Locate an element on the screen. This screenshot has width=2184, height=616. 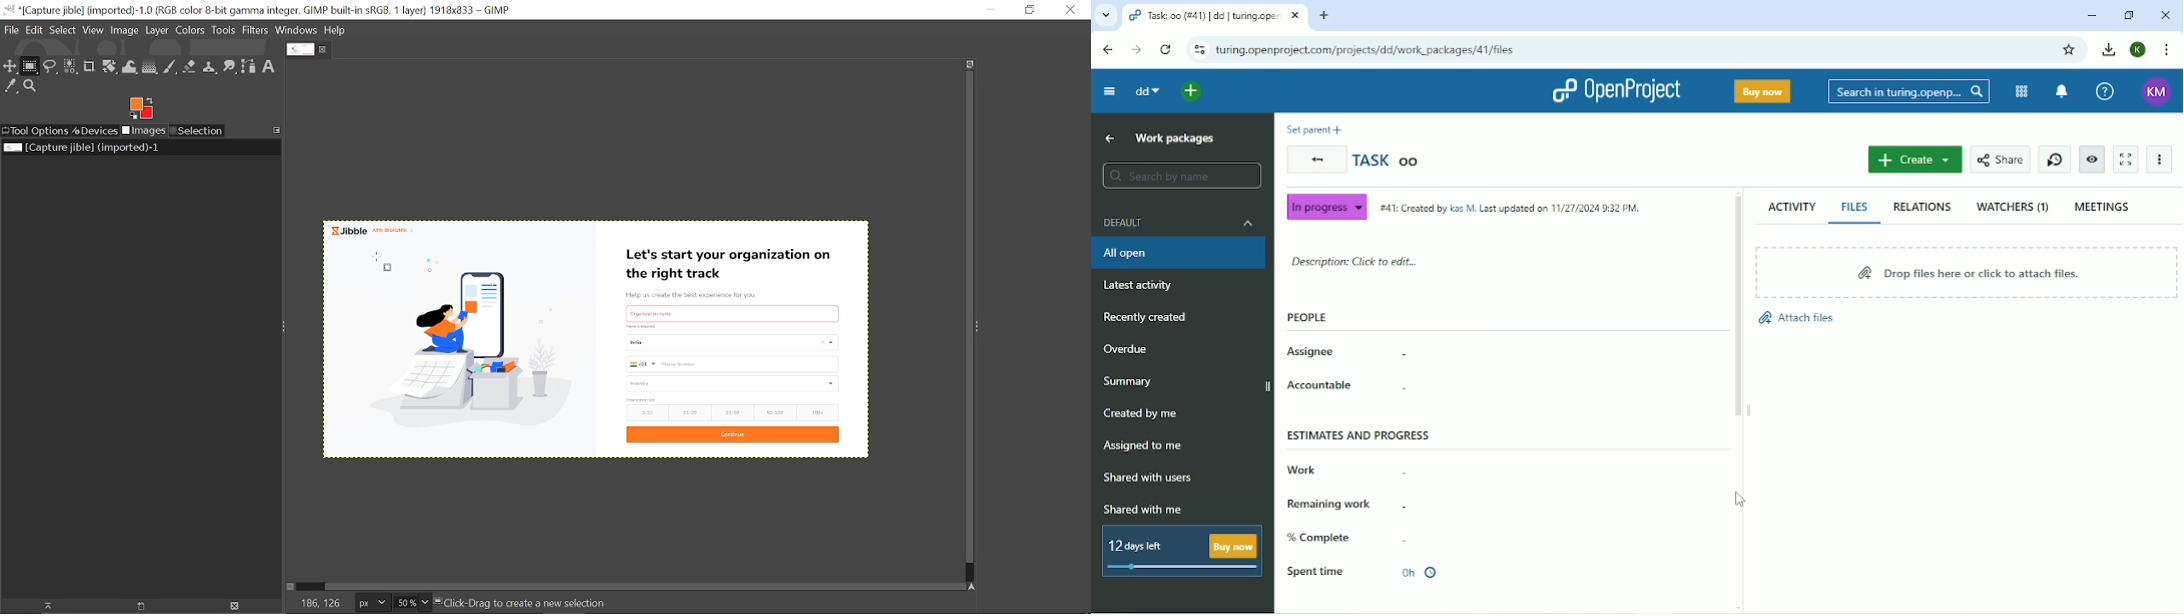
Horizontal scrollbar is located at coordinates (635, 585).